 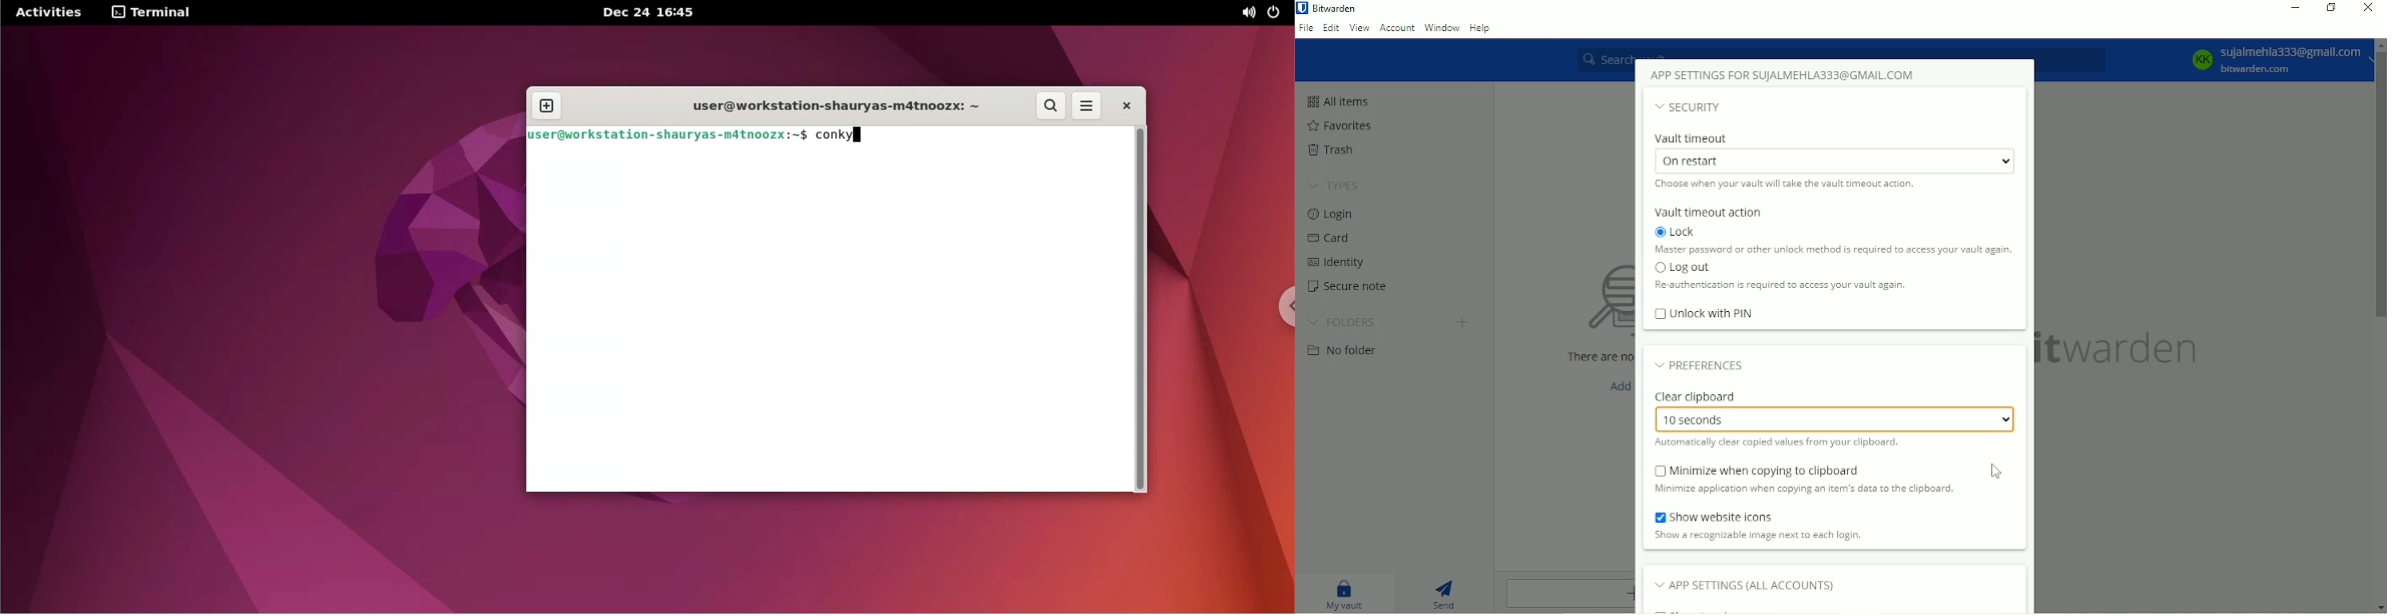 I want to click on File, so click(x=1308, y=28).